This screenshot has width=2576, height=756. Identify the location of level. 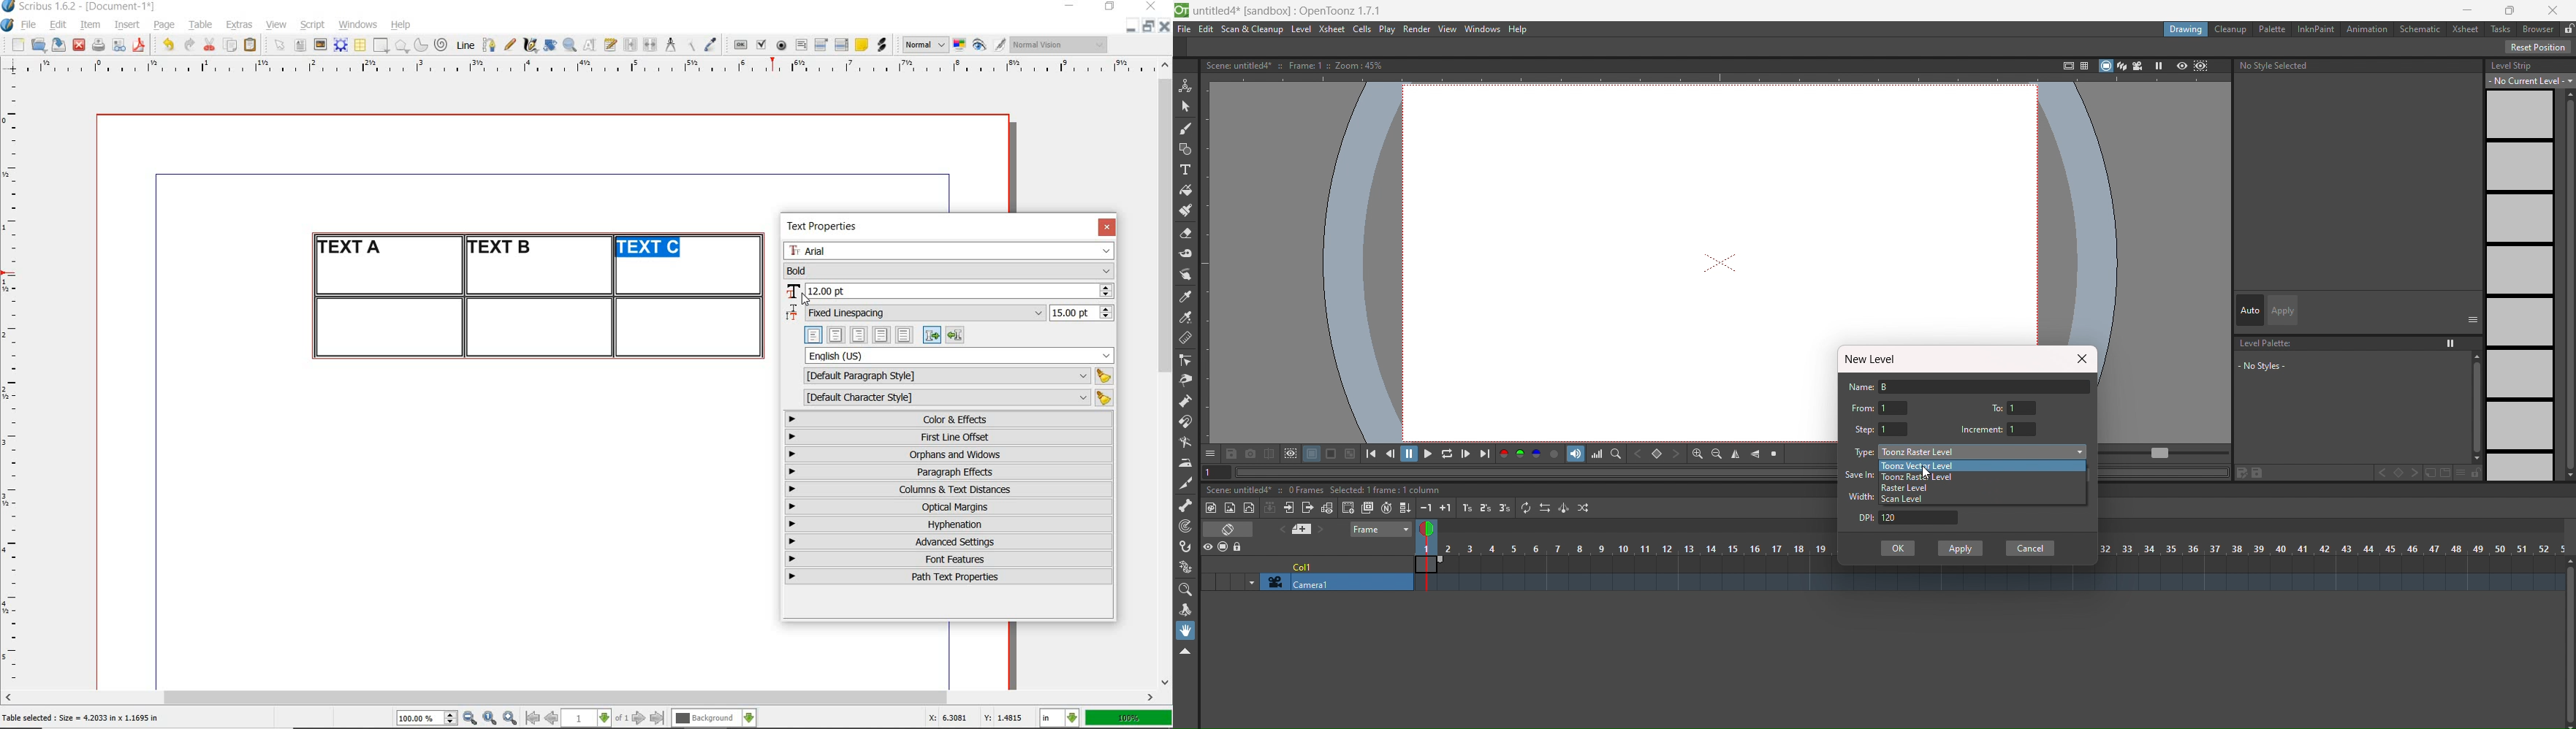
(1301, 29).